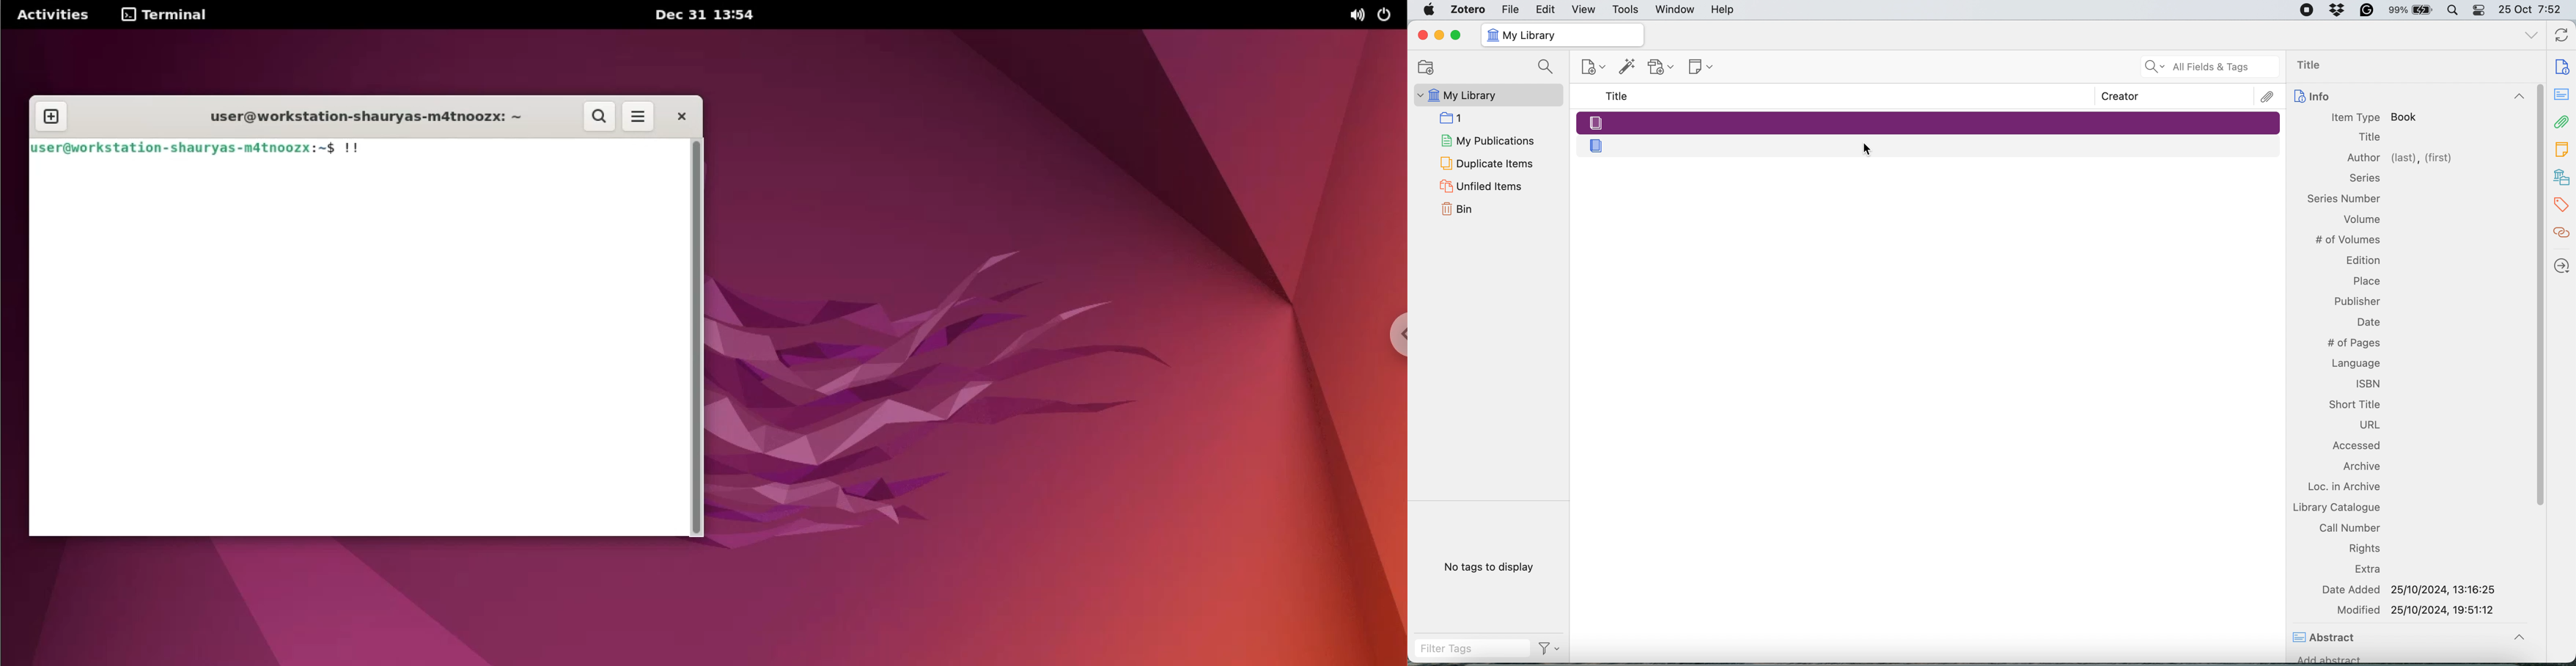 Image resolution: width=2576 pixels, height=672 pixels. Describe the element at coordinates (1722, 9) in the screenshot. I see `Help` at that location.